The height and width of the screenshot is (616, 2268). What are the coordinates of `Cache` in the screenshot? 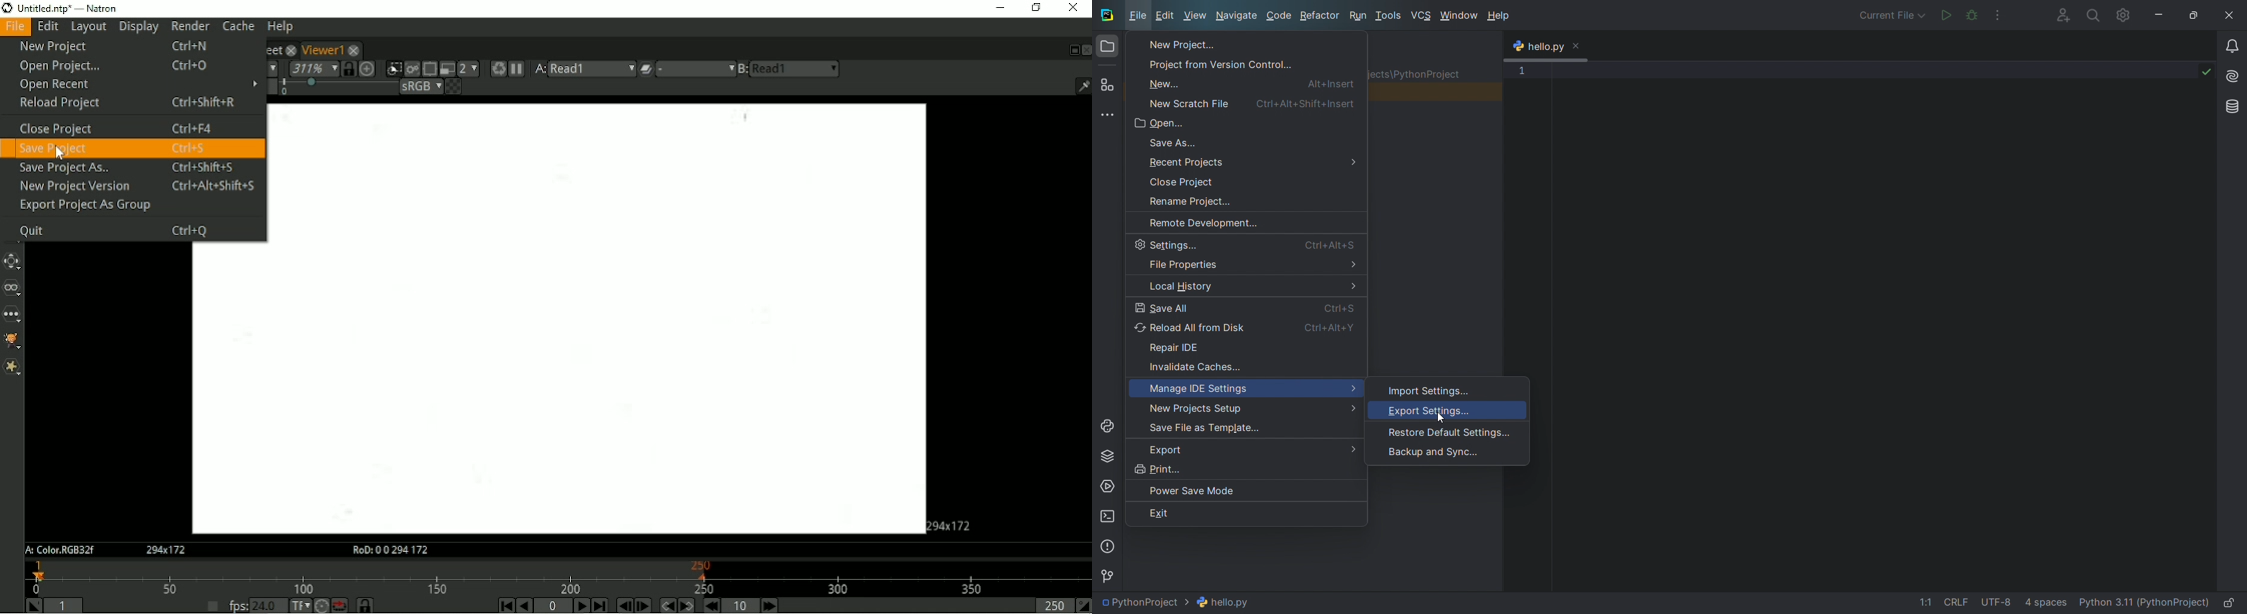 It's located at (239, 26).